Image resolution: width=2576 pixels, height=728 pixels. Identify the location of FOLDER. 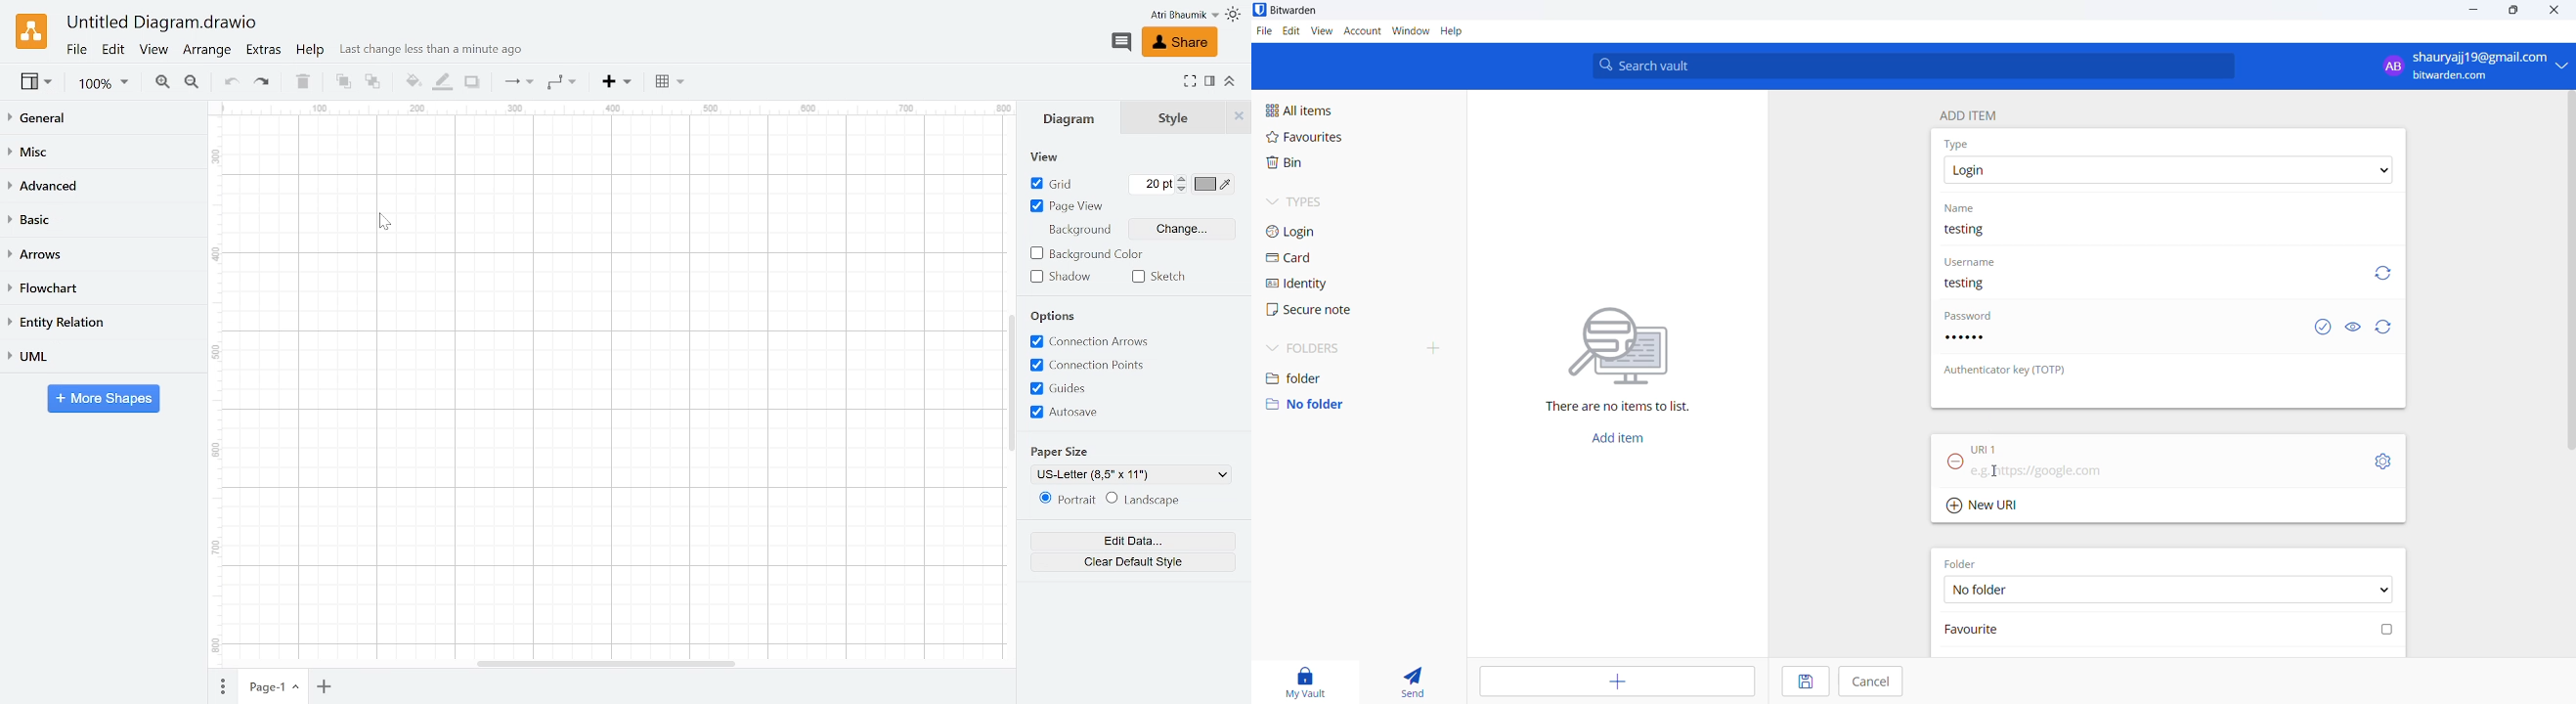
(1964, 563).